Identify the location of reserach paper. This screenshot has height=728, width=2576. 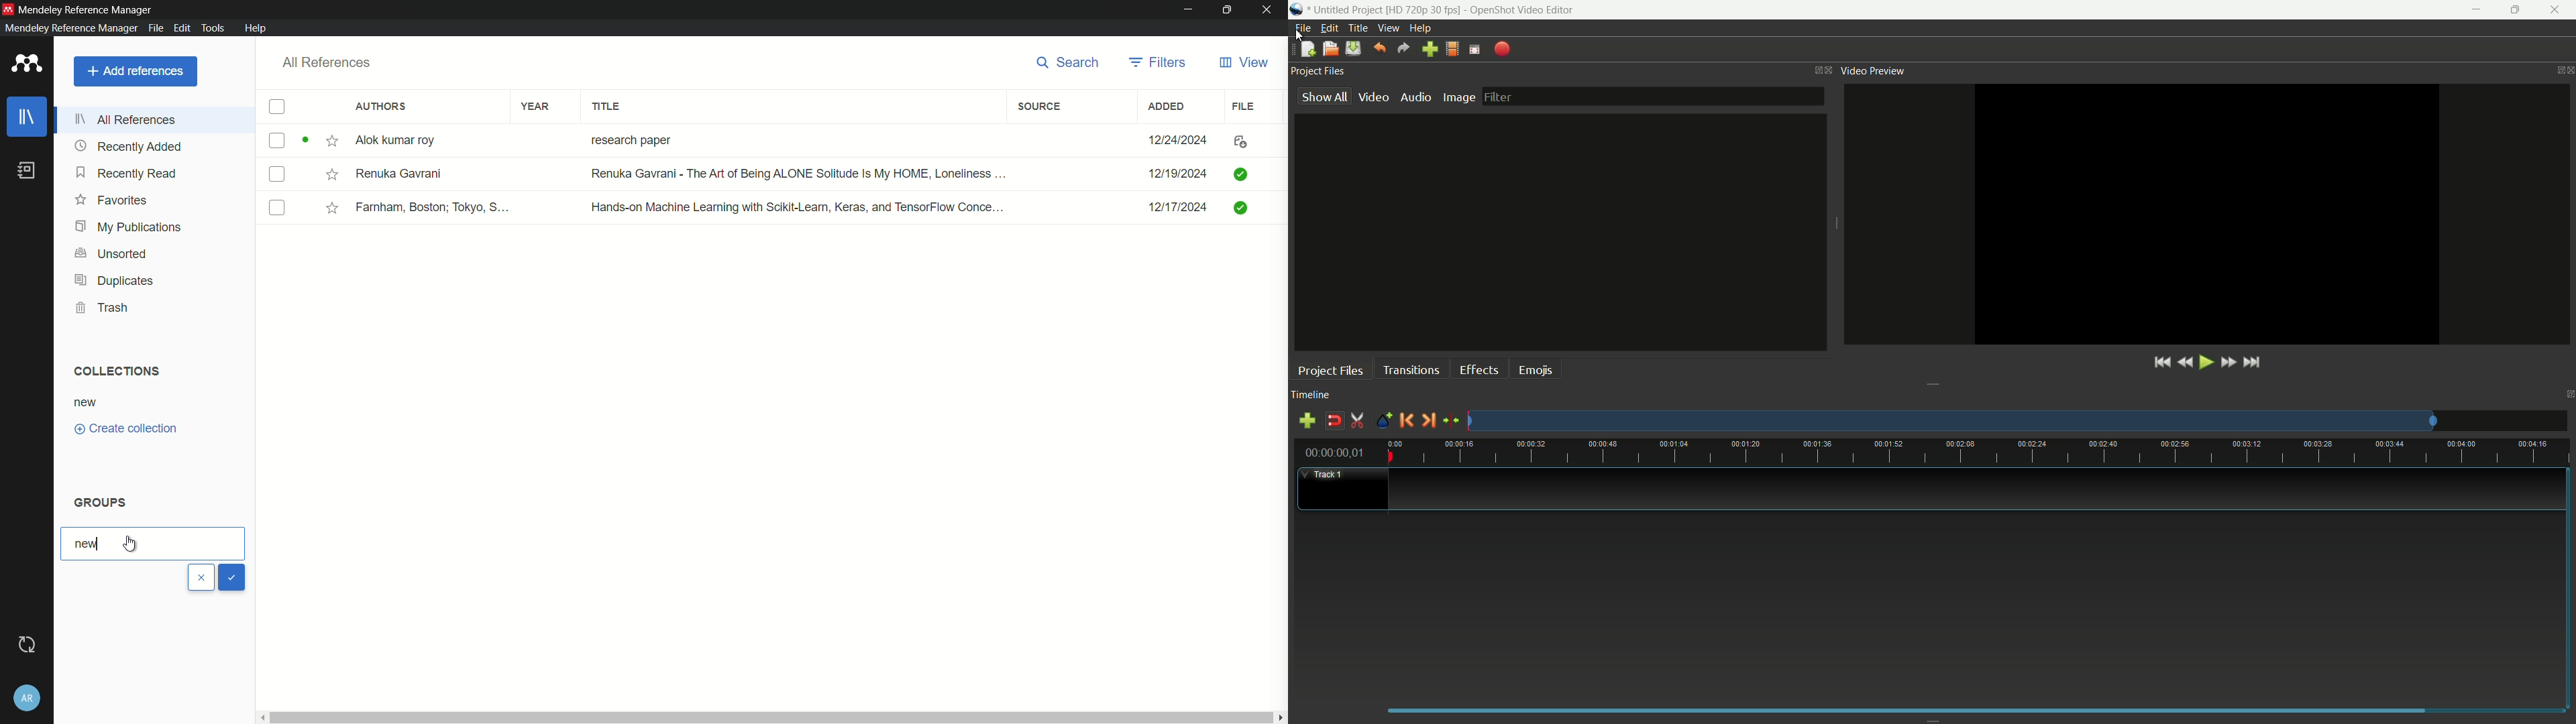
(628, 137).